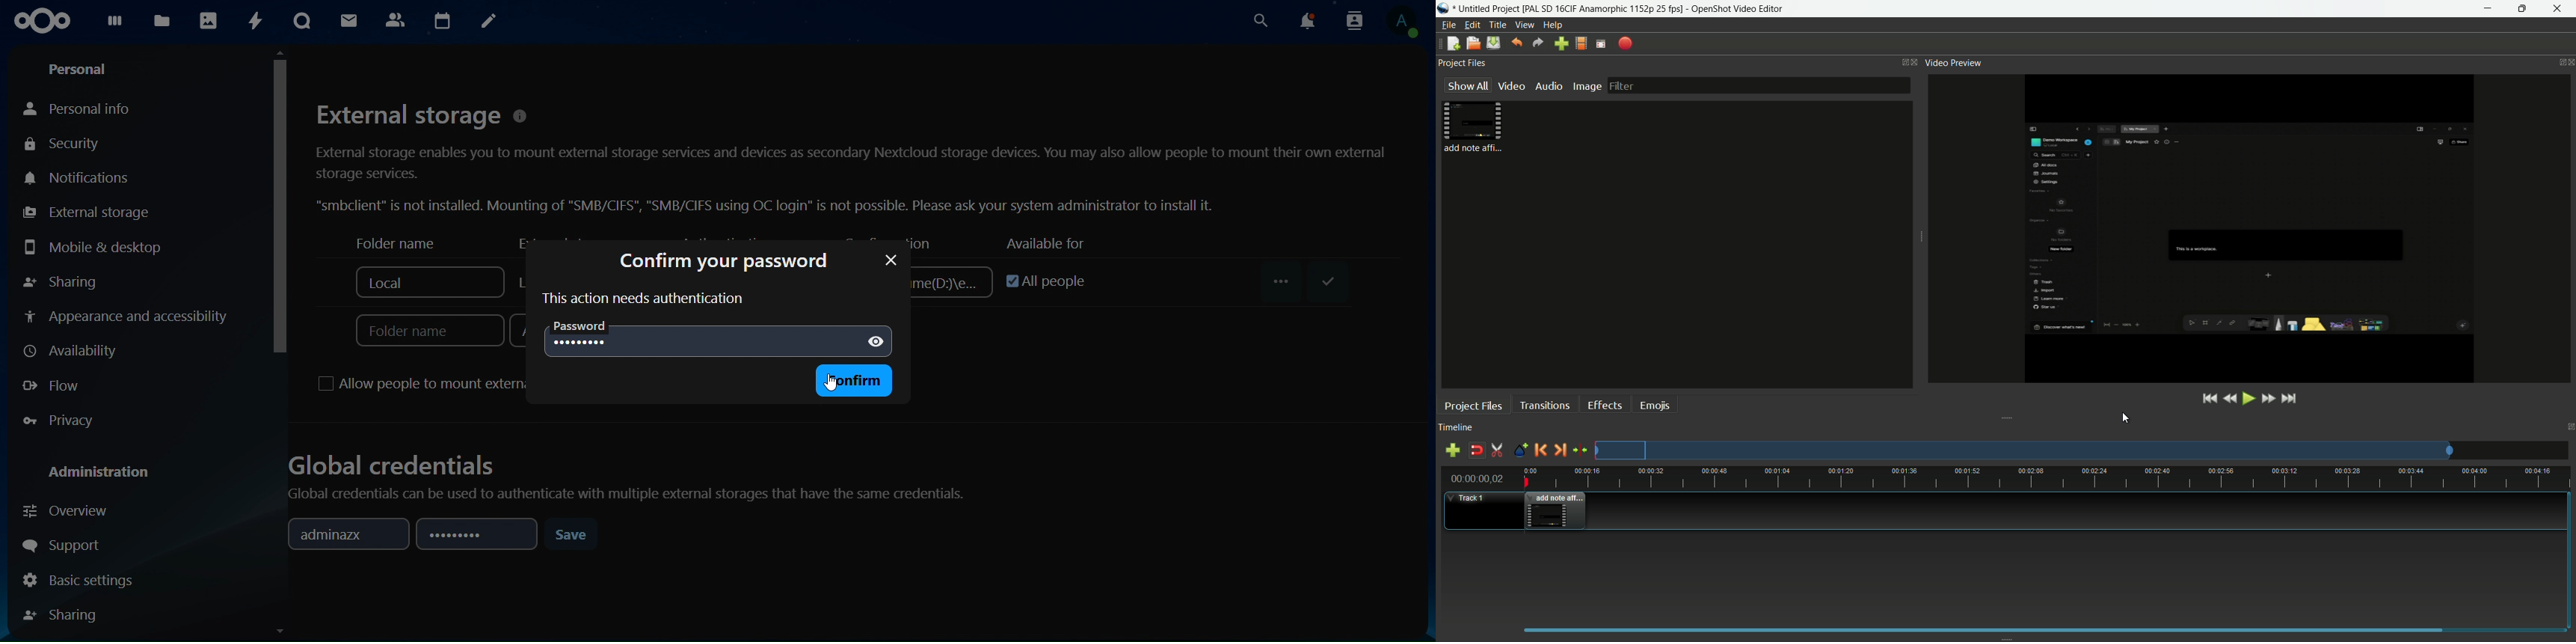  Describe the element at coordinates (1604, 9) in the screenshot. I see `profile` at that location.